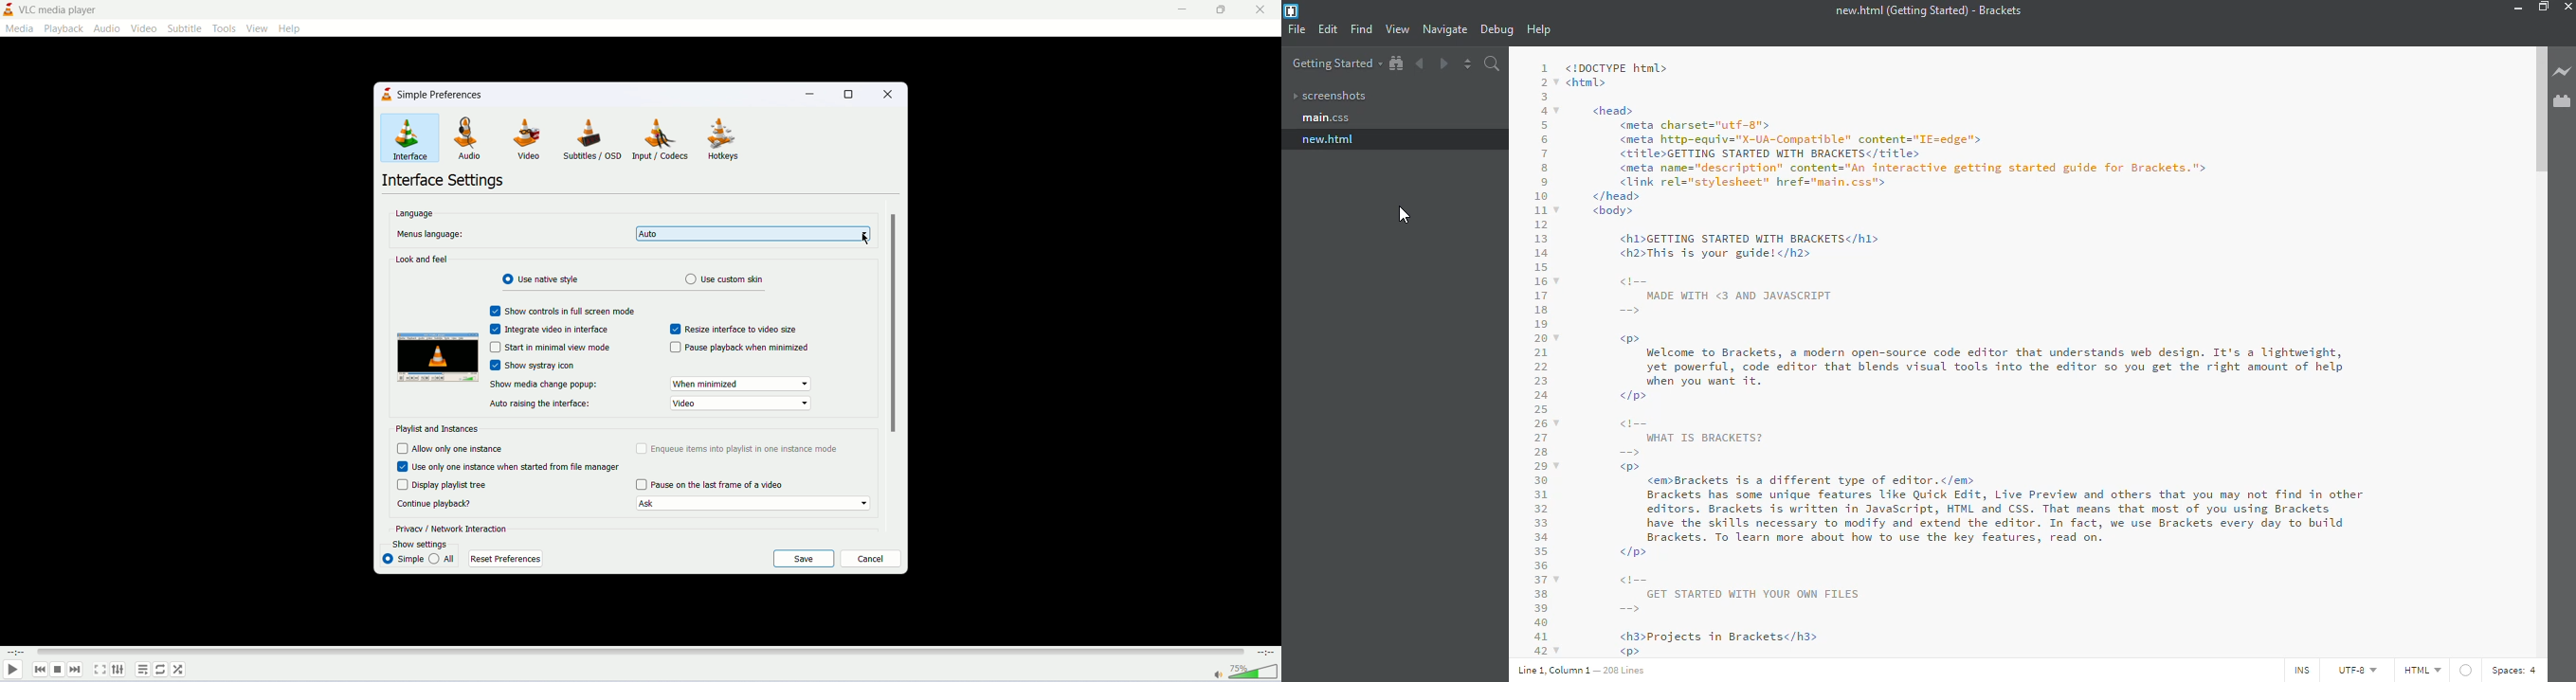 The width and height of the screenshot is (2576, 700). What do you see at coordinates (550, 348) in the screenshot?
I see `start in minimal mode` at bounding box center [550, 348].